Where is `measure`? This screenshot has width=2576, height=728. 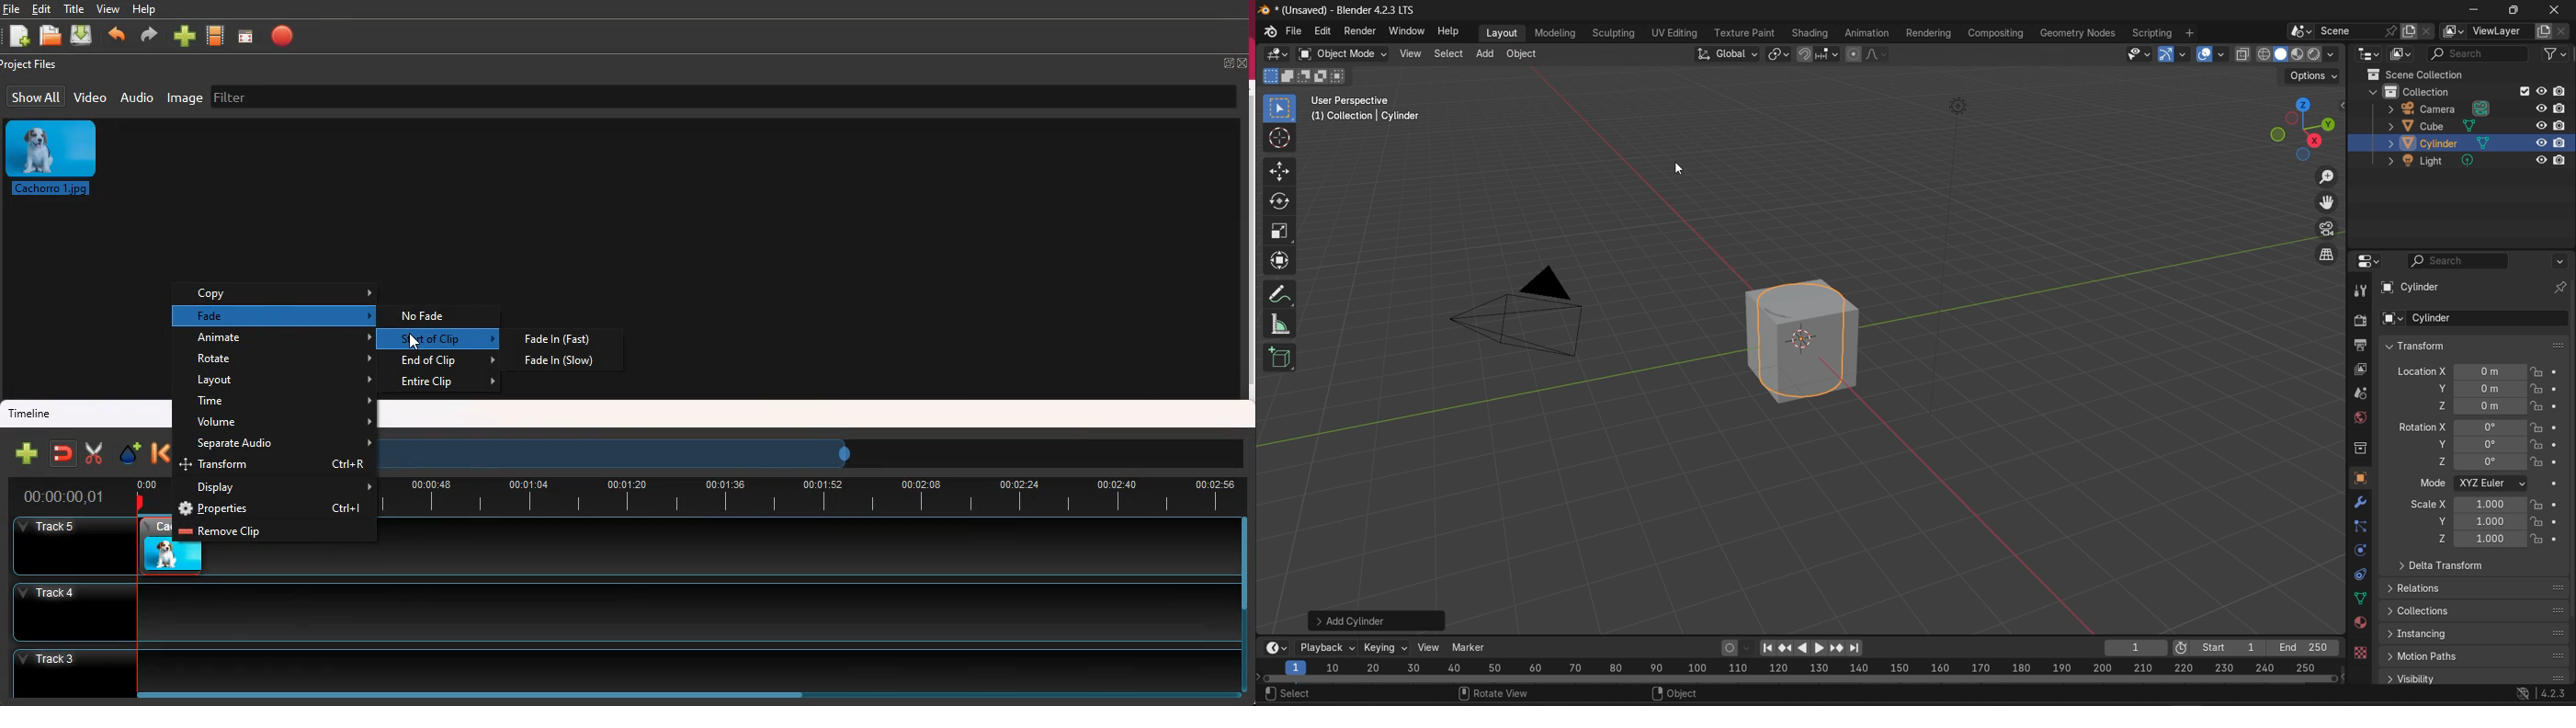 measure is located at coordinates (1283, 327).